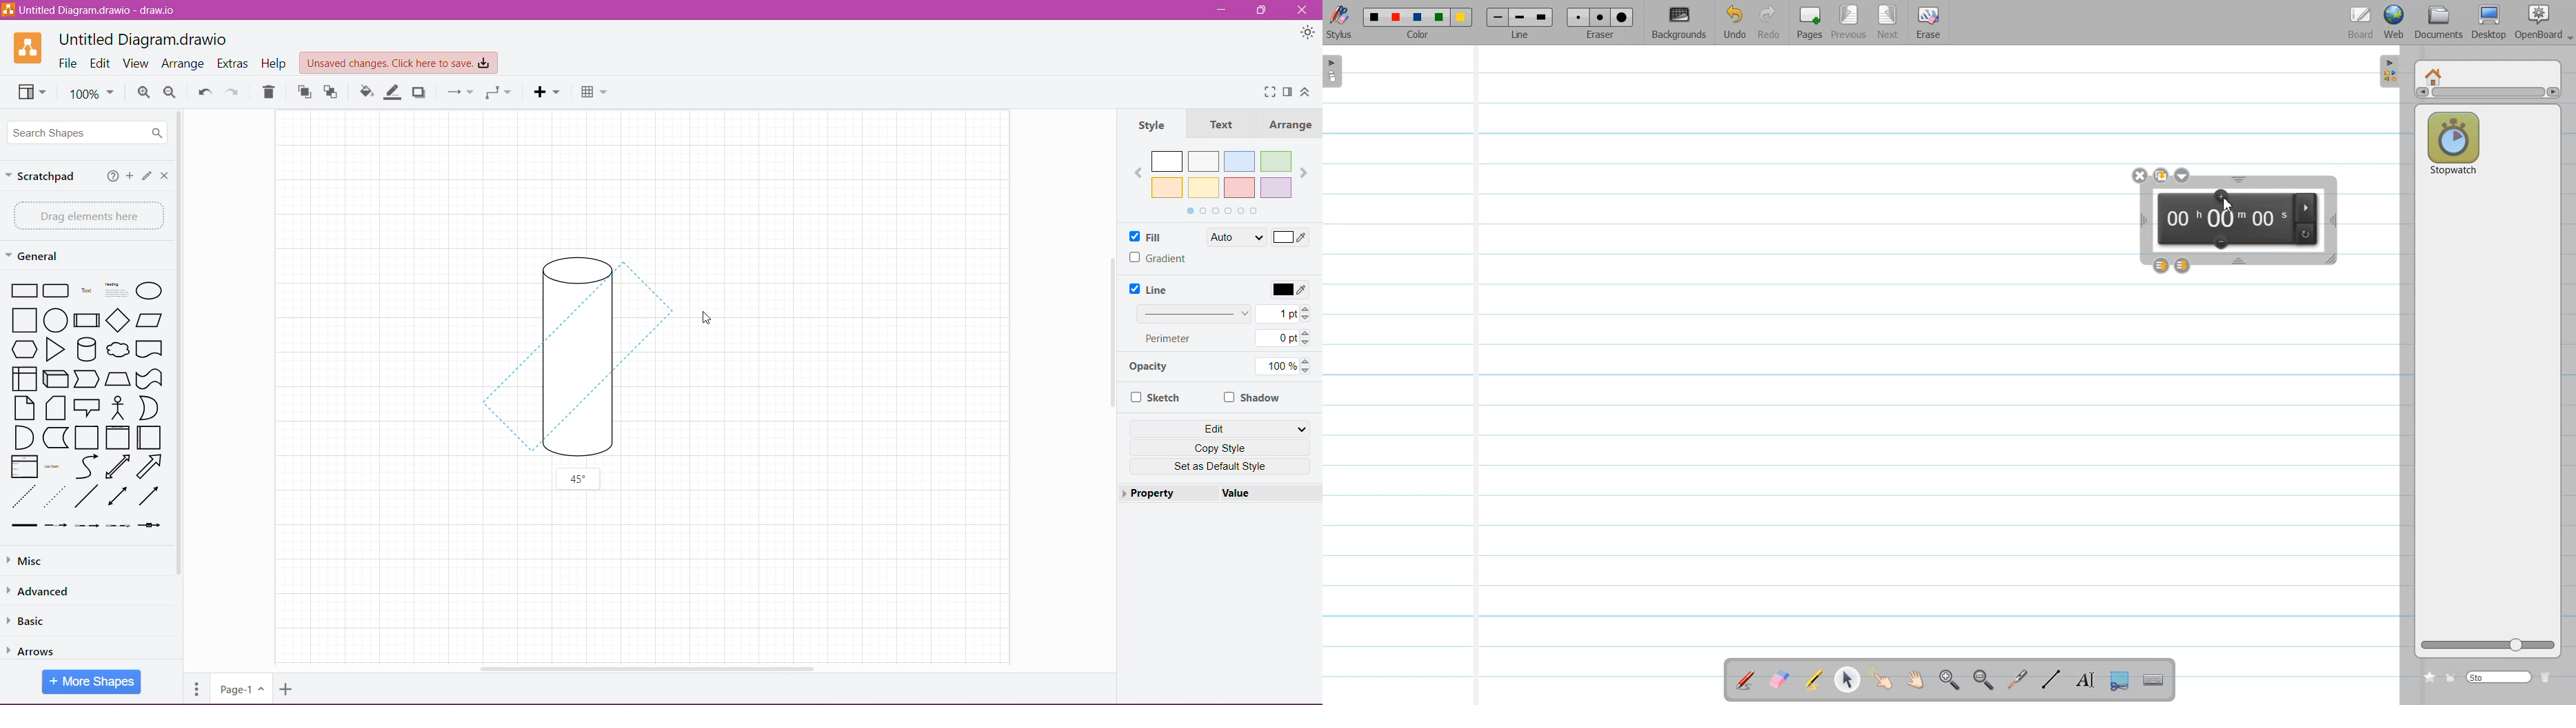  Describe the element at coordinates (393, 92) in the screenshot. I see `Line Color` at that location.